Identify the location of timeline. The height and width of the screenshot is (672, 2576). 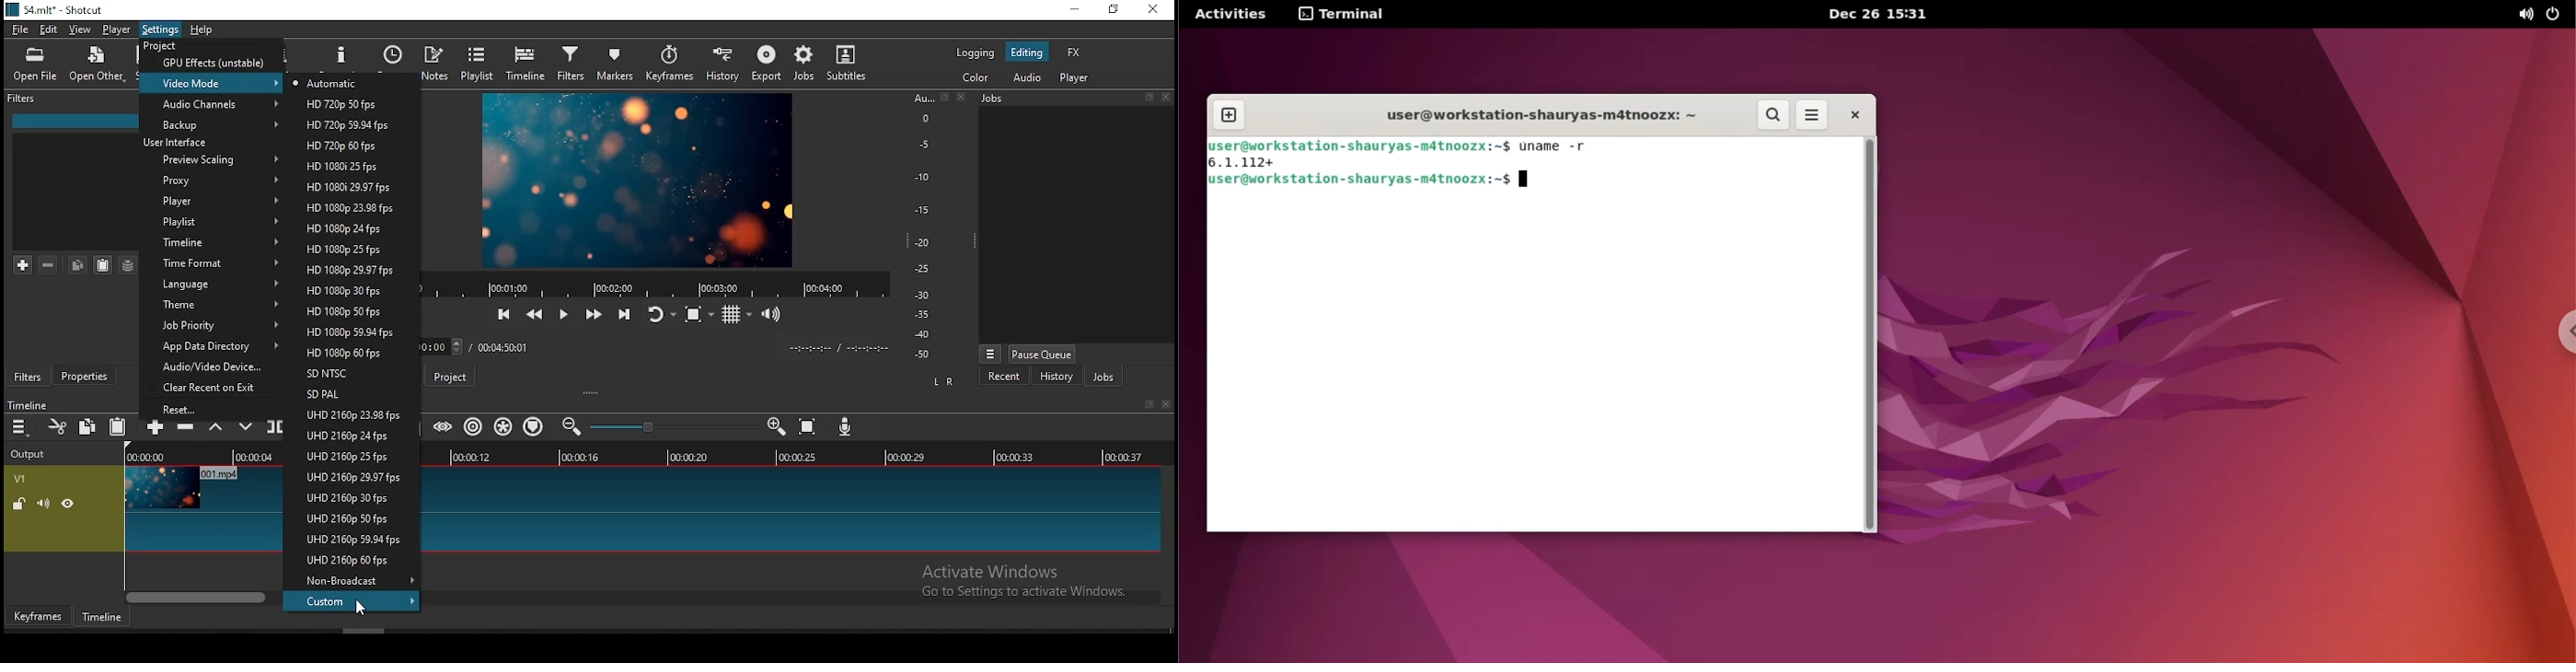
(527, 64).